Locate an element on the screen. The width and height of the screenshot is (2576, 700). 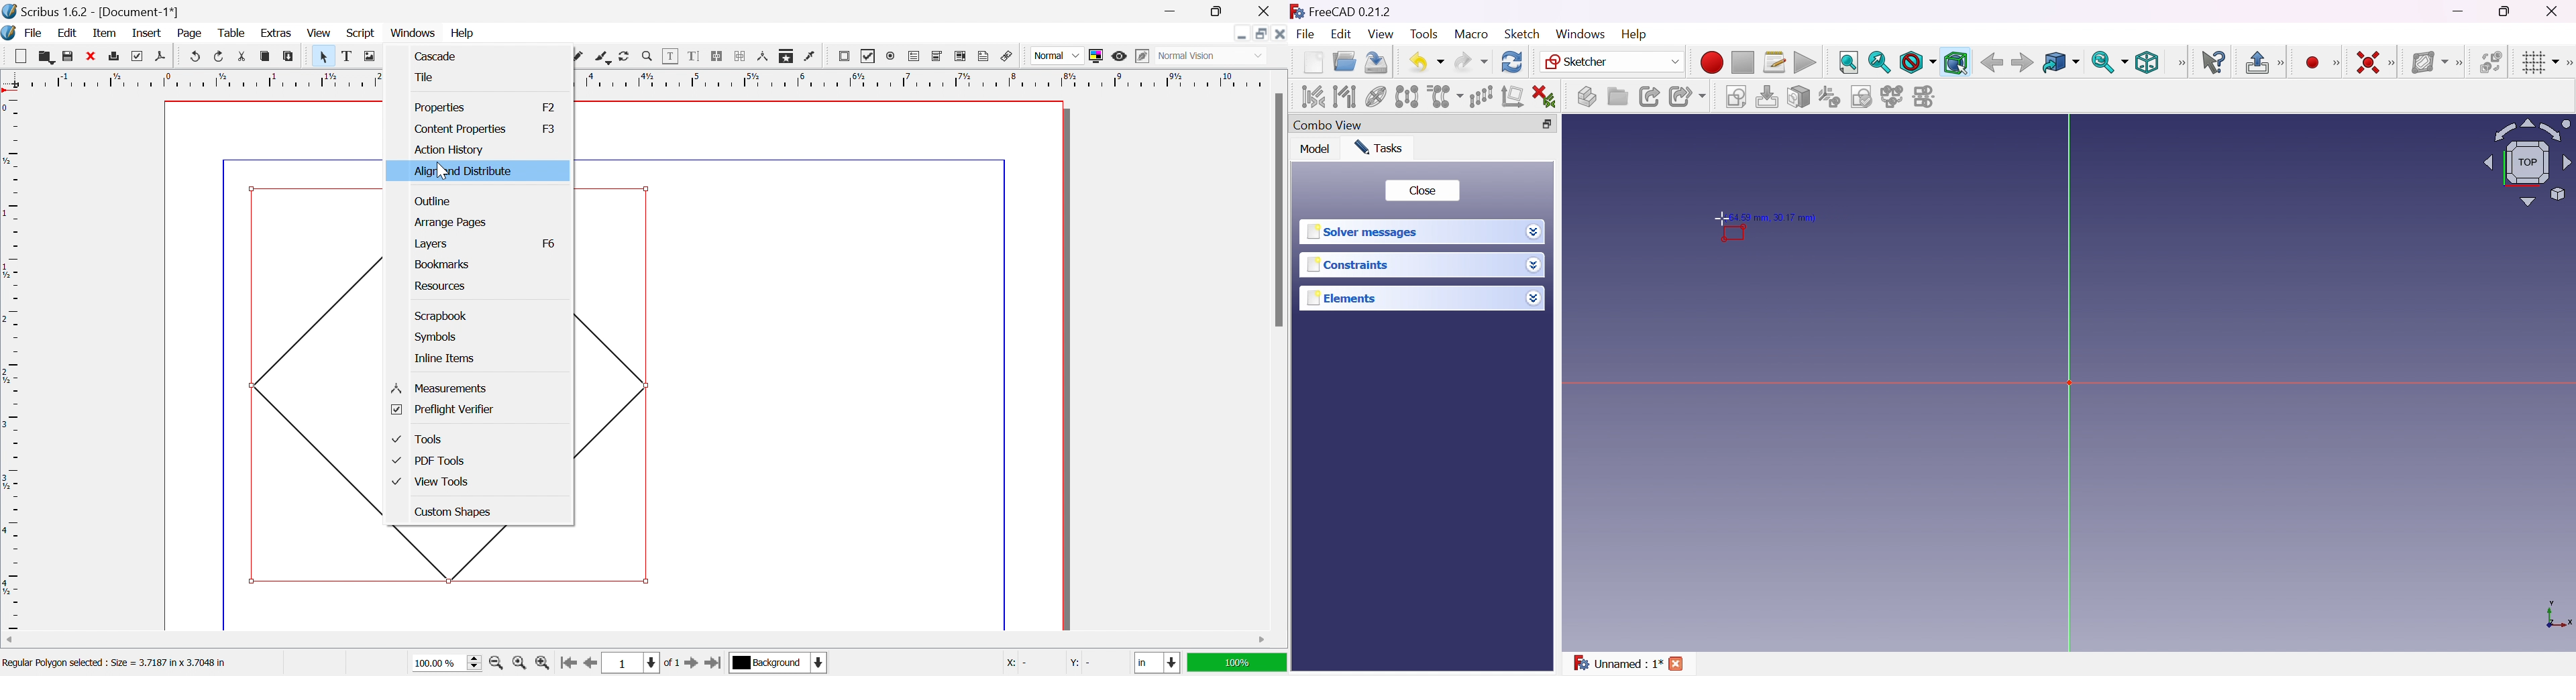
Solver message is located at coordinates (1366, 233).